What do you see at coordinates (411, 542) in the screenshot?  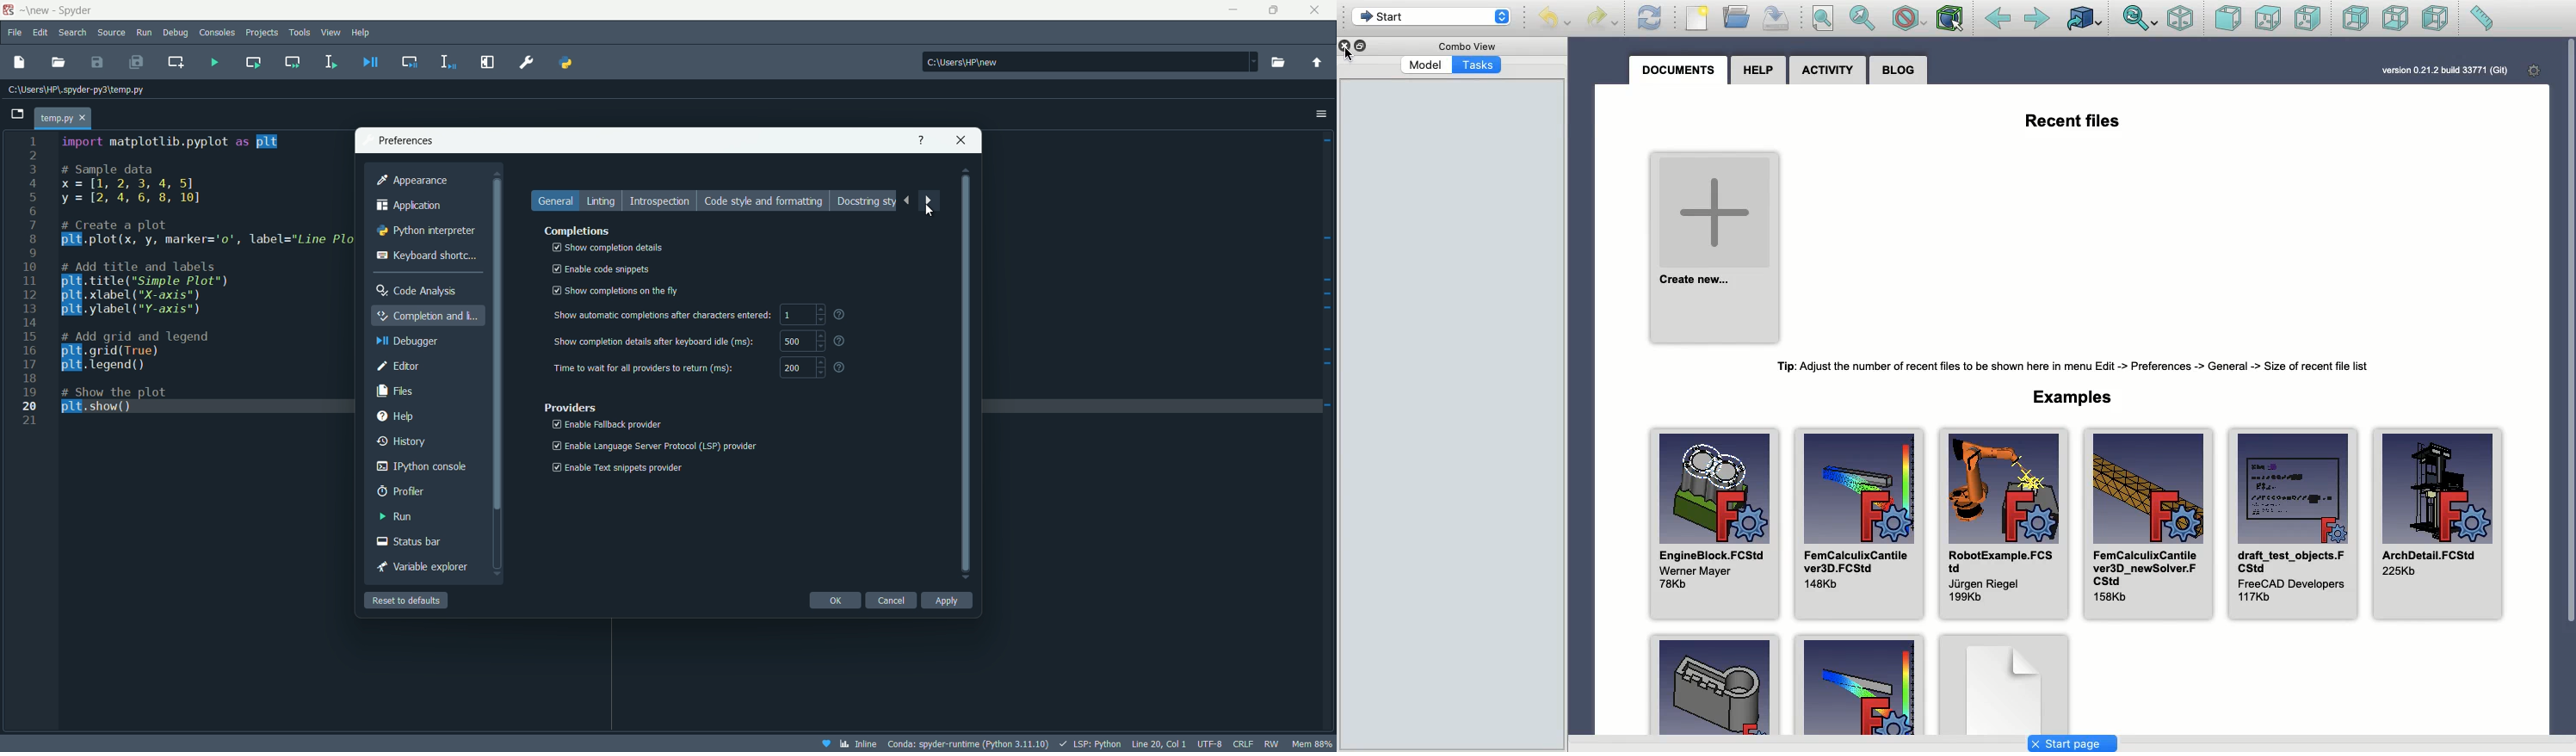 I see `status bar` at bounding box center [411, 542].